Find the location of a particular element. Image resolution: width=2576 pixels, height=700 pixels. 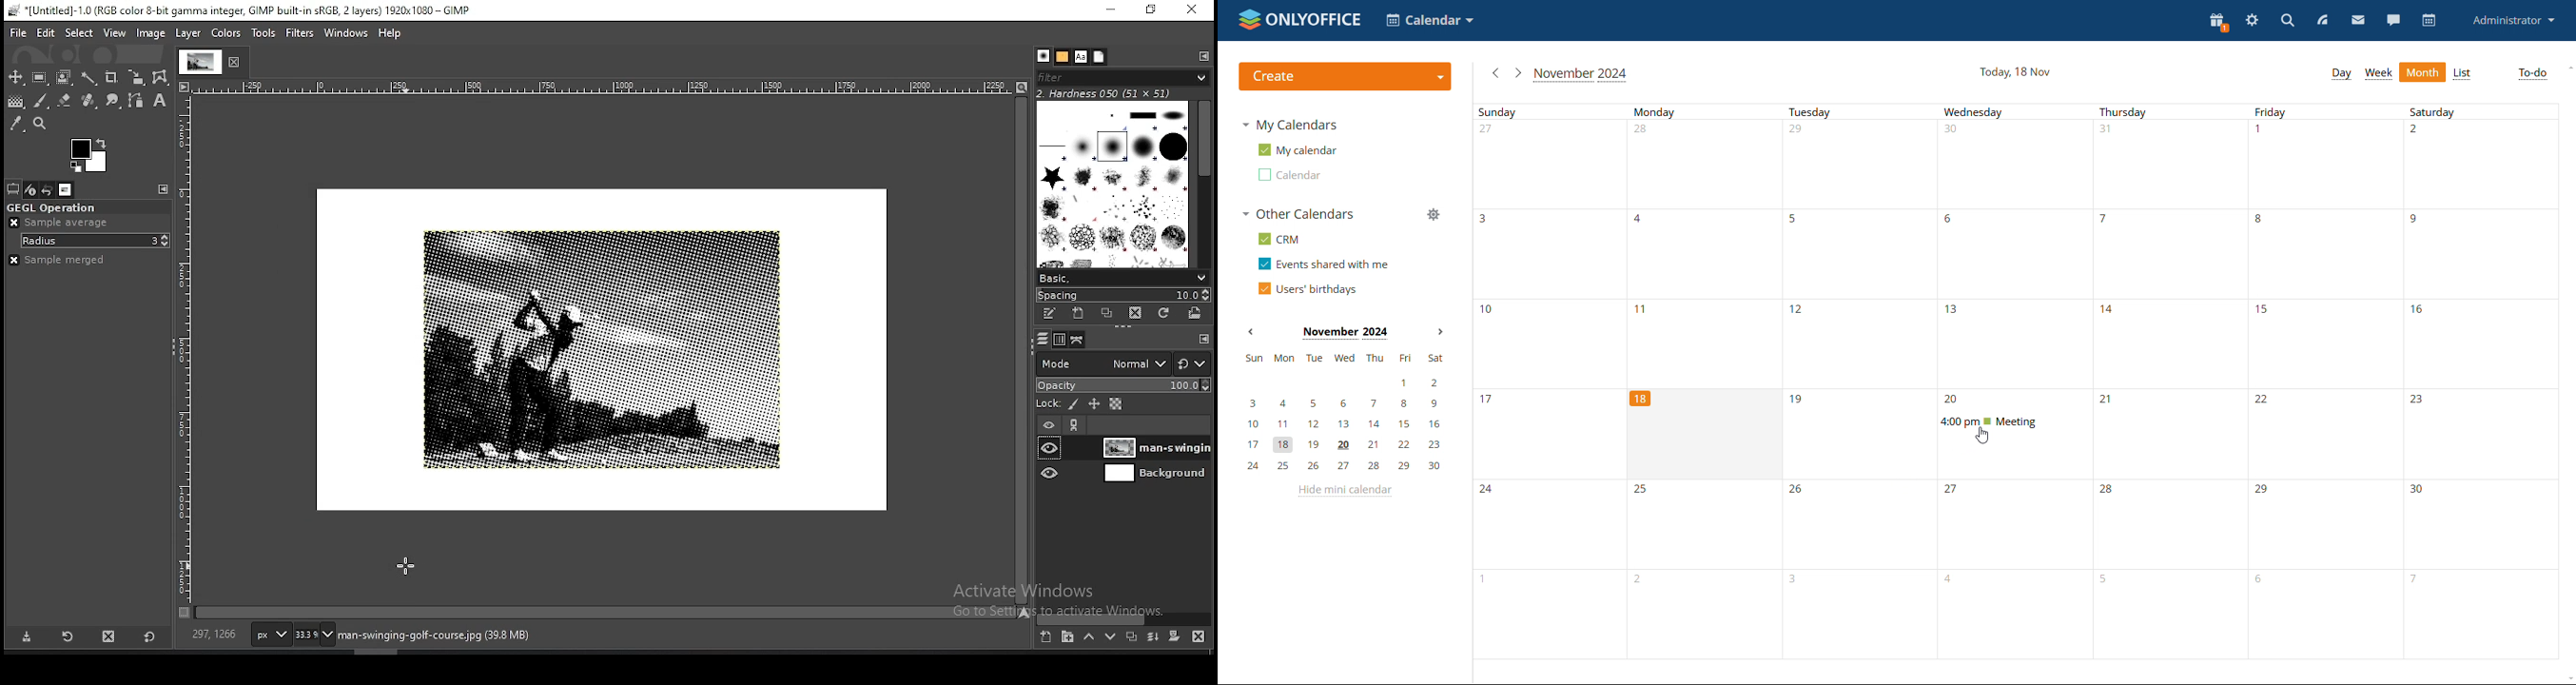

crop tool is located at coordinates (113, 78).